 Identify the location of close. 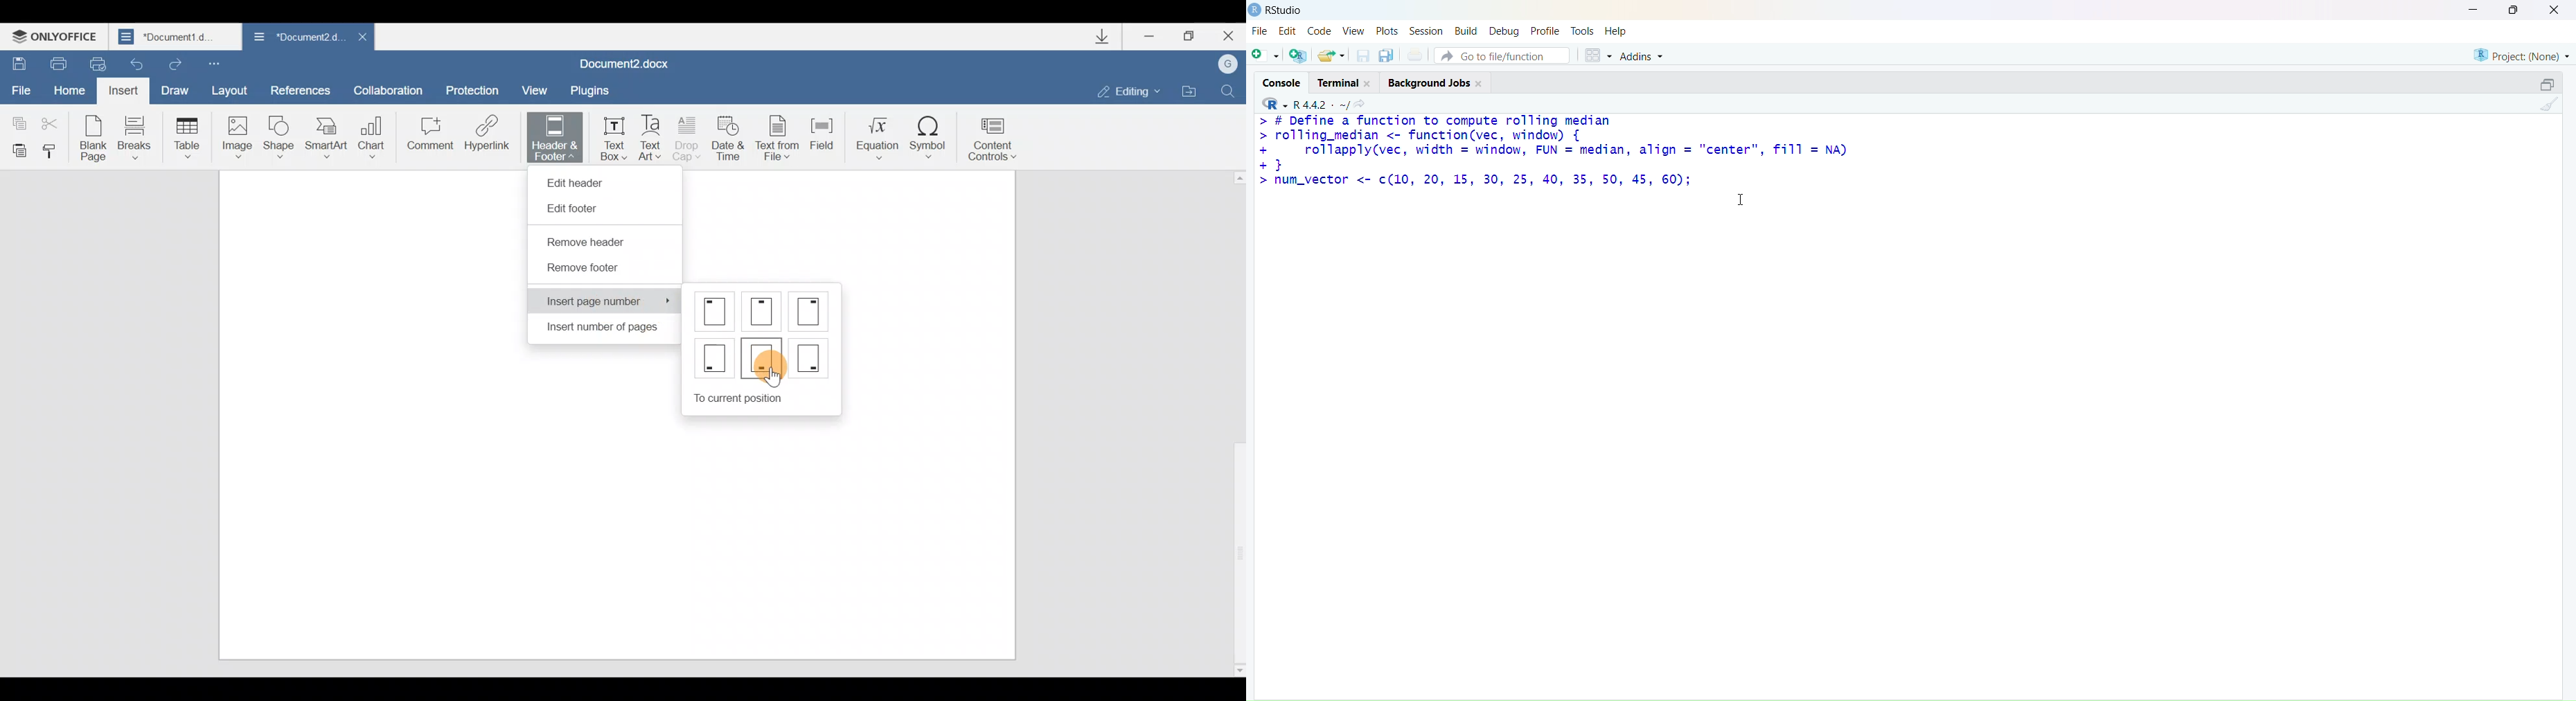
(1479, 85).